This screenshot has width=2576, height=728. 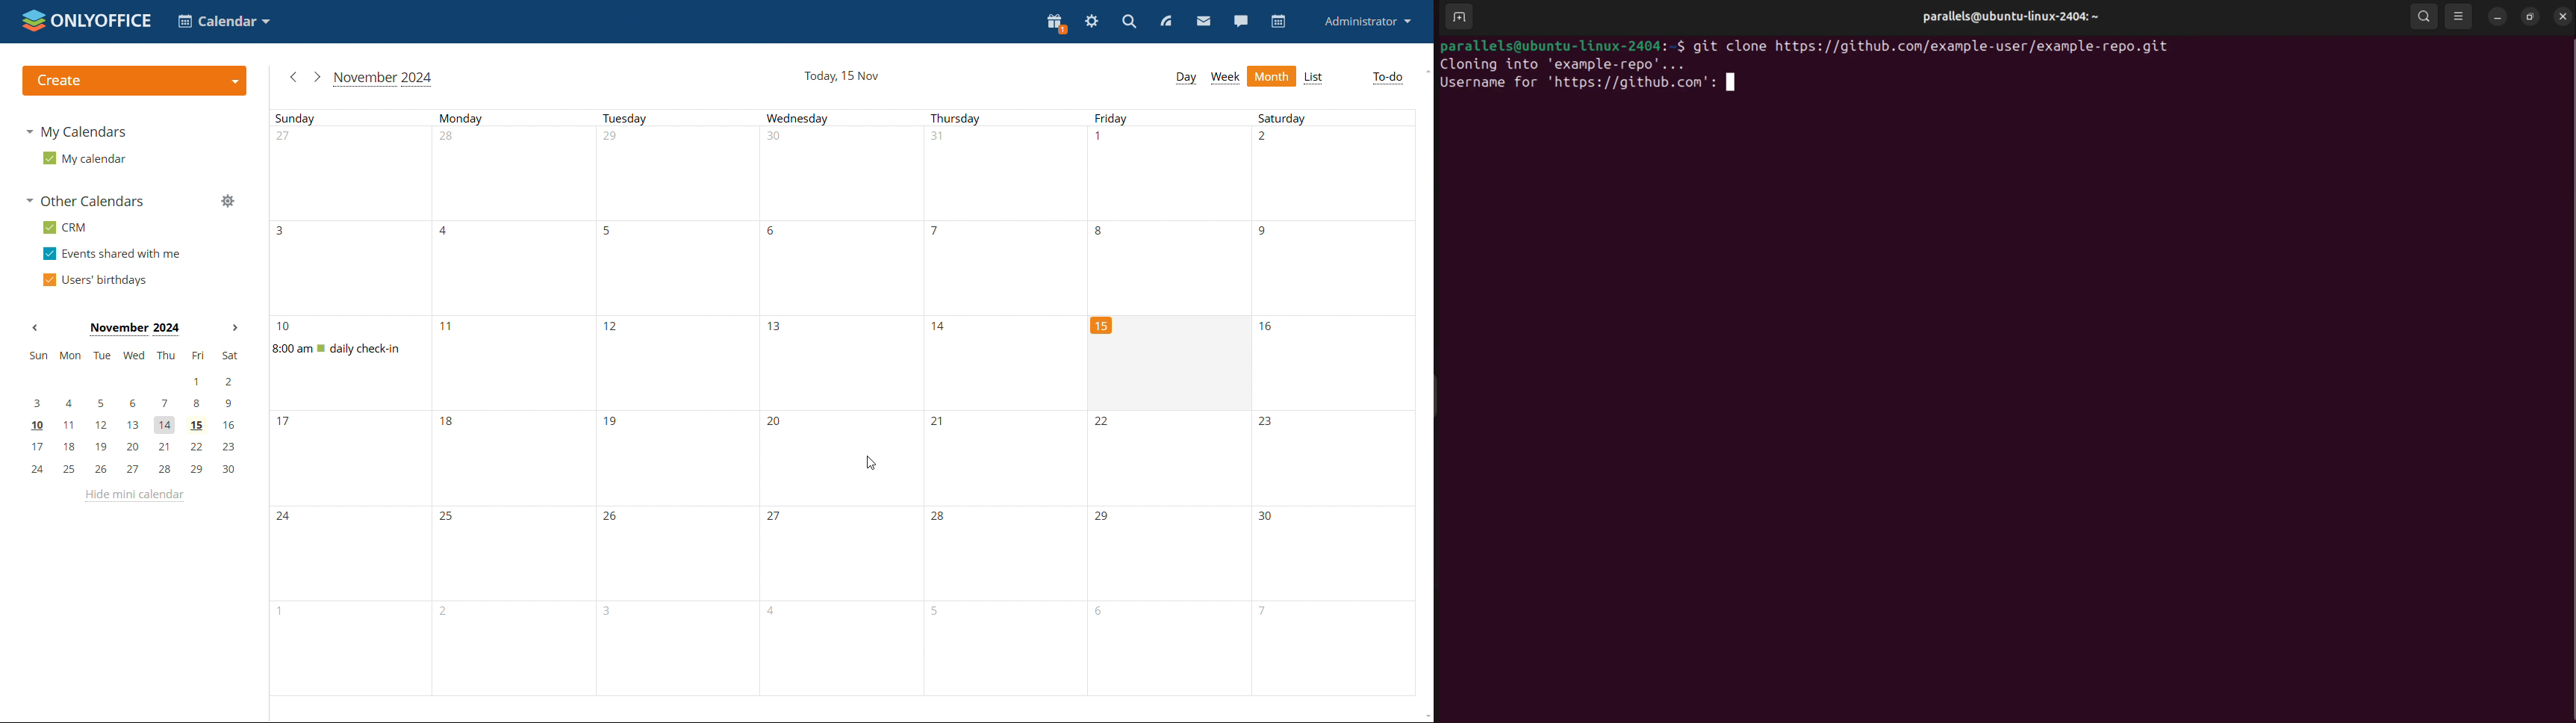 What do you see at coordinates (287, 138) in the screenshot?
I see `Number` at bounding box center [287, 138].